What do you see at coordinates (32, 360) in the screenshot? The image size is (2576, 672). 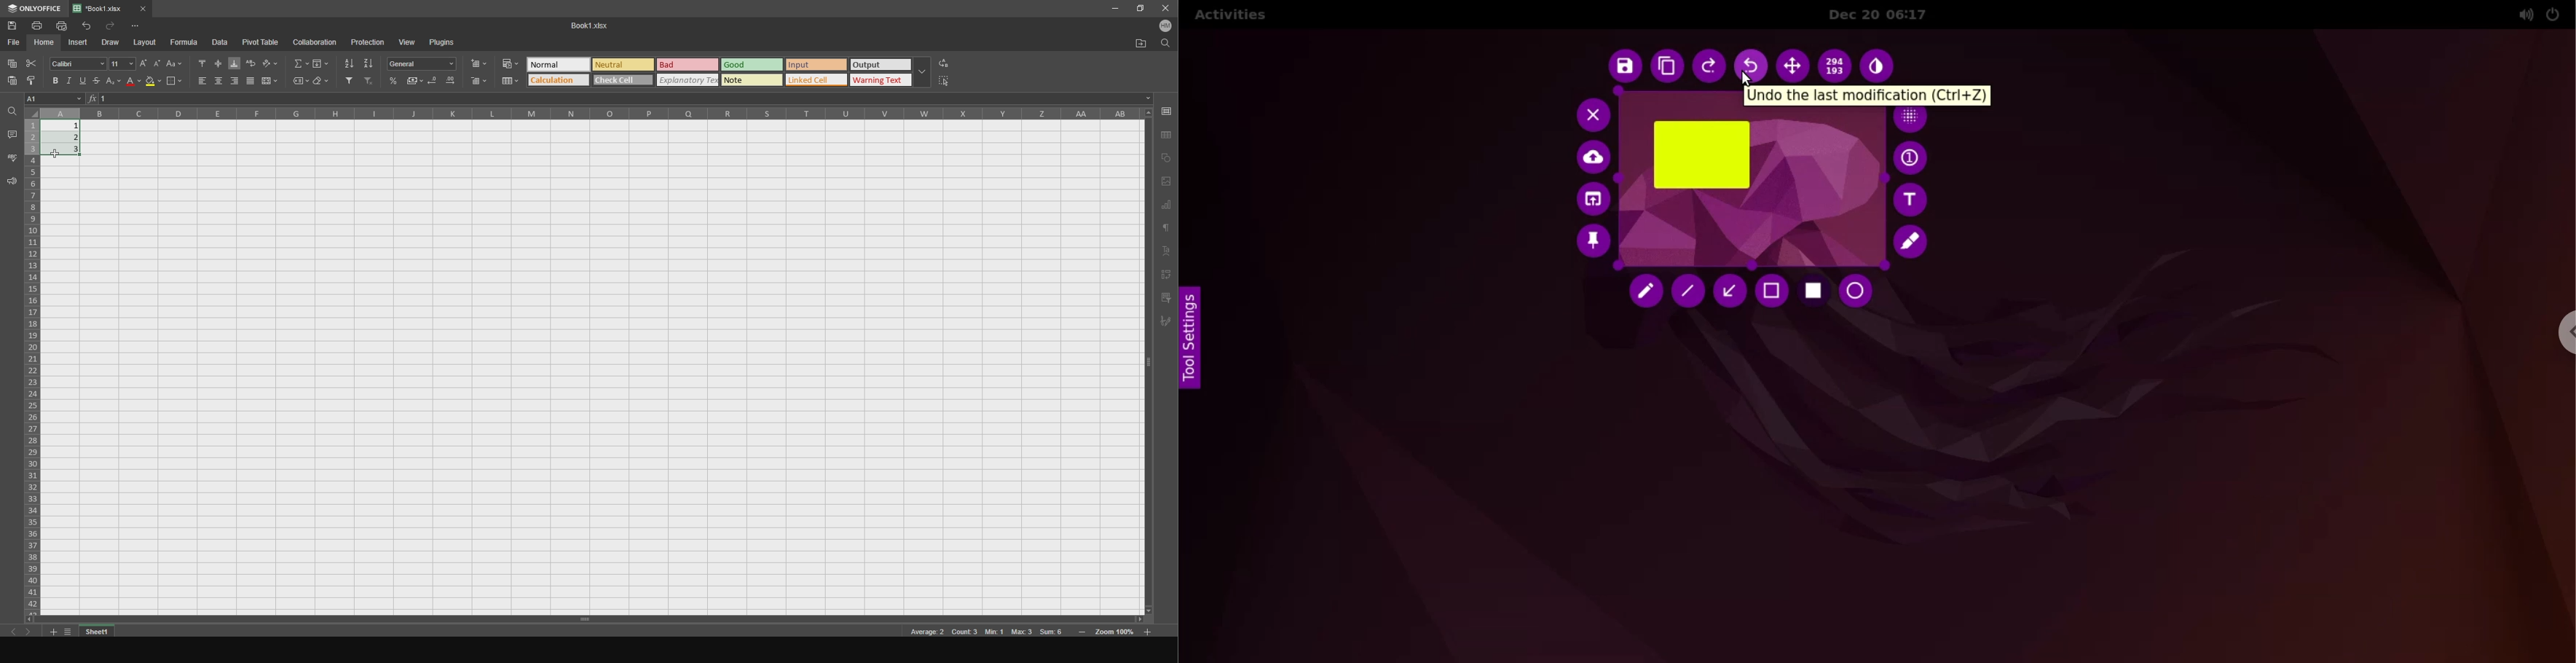 I see `cells` at bounding box center [32, 360].